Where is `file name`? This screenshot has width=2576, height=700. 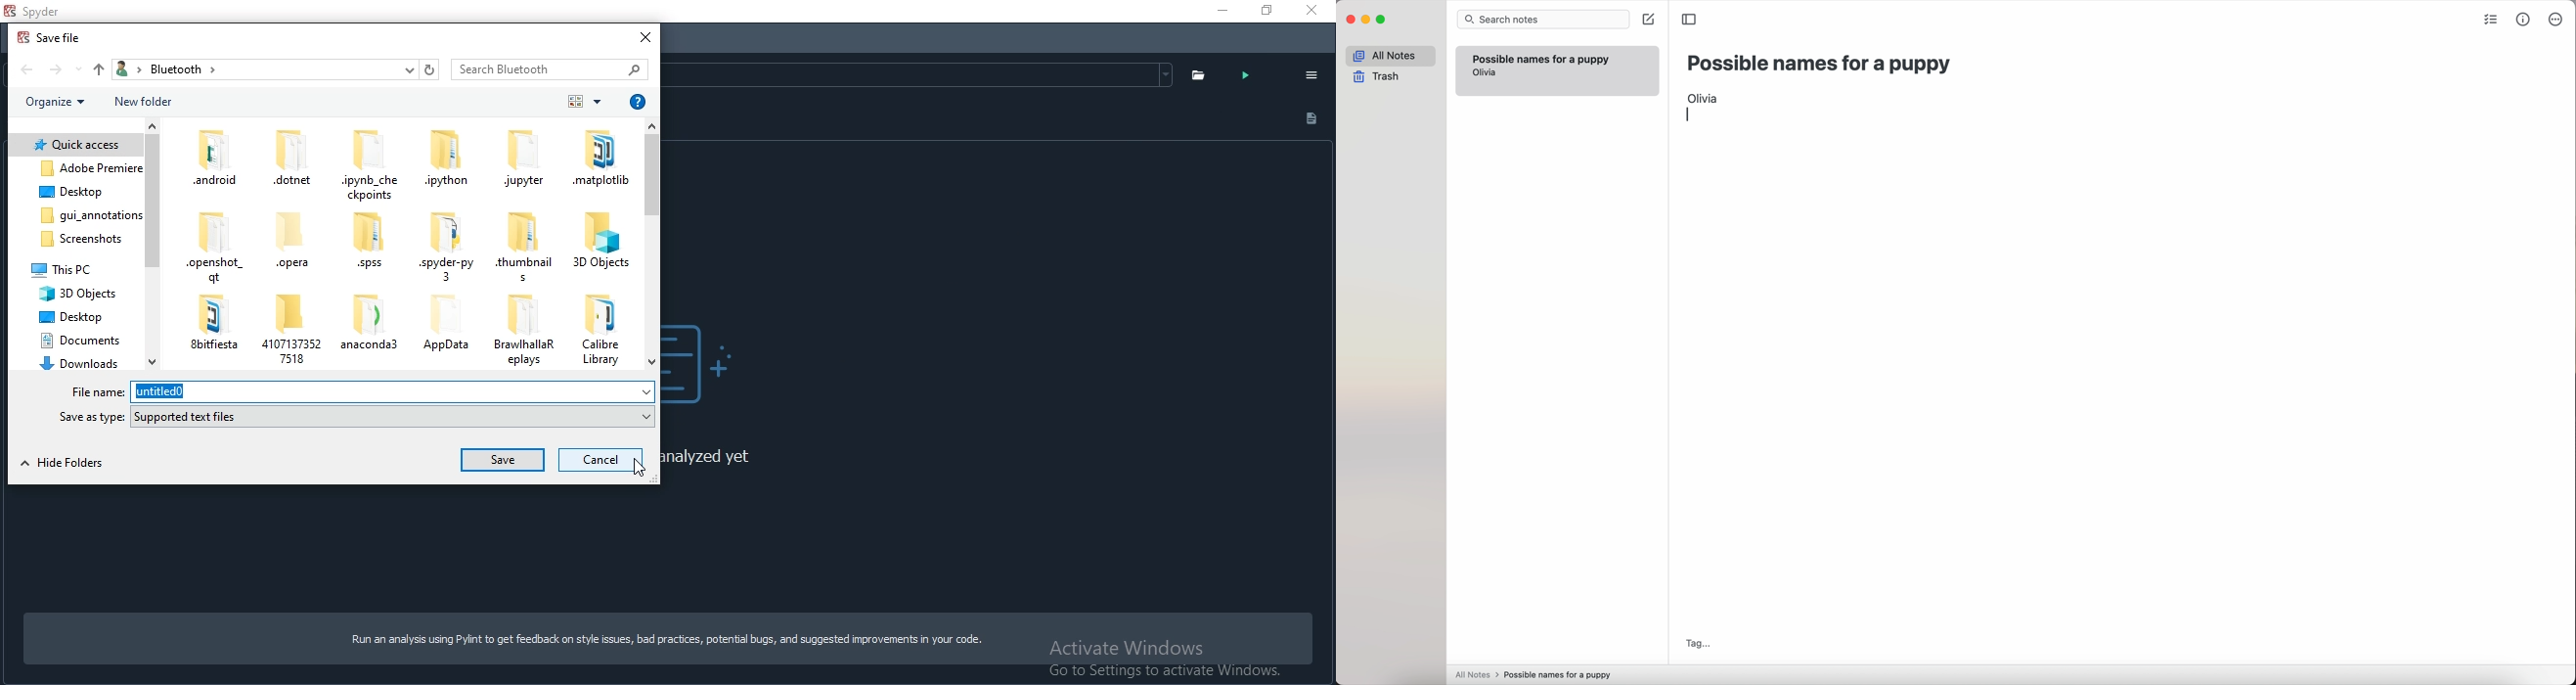 file name is located at coordinates (360, 390).